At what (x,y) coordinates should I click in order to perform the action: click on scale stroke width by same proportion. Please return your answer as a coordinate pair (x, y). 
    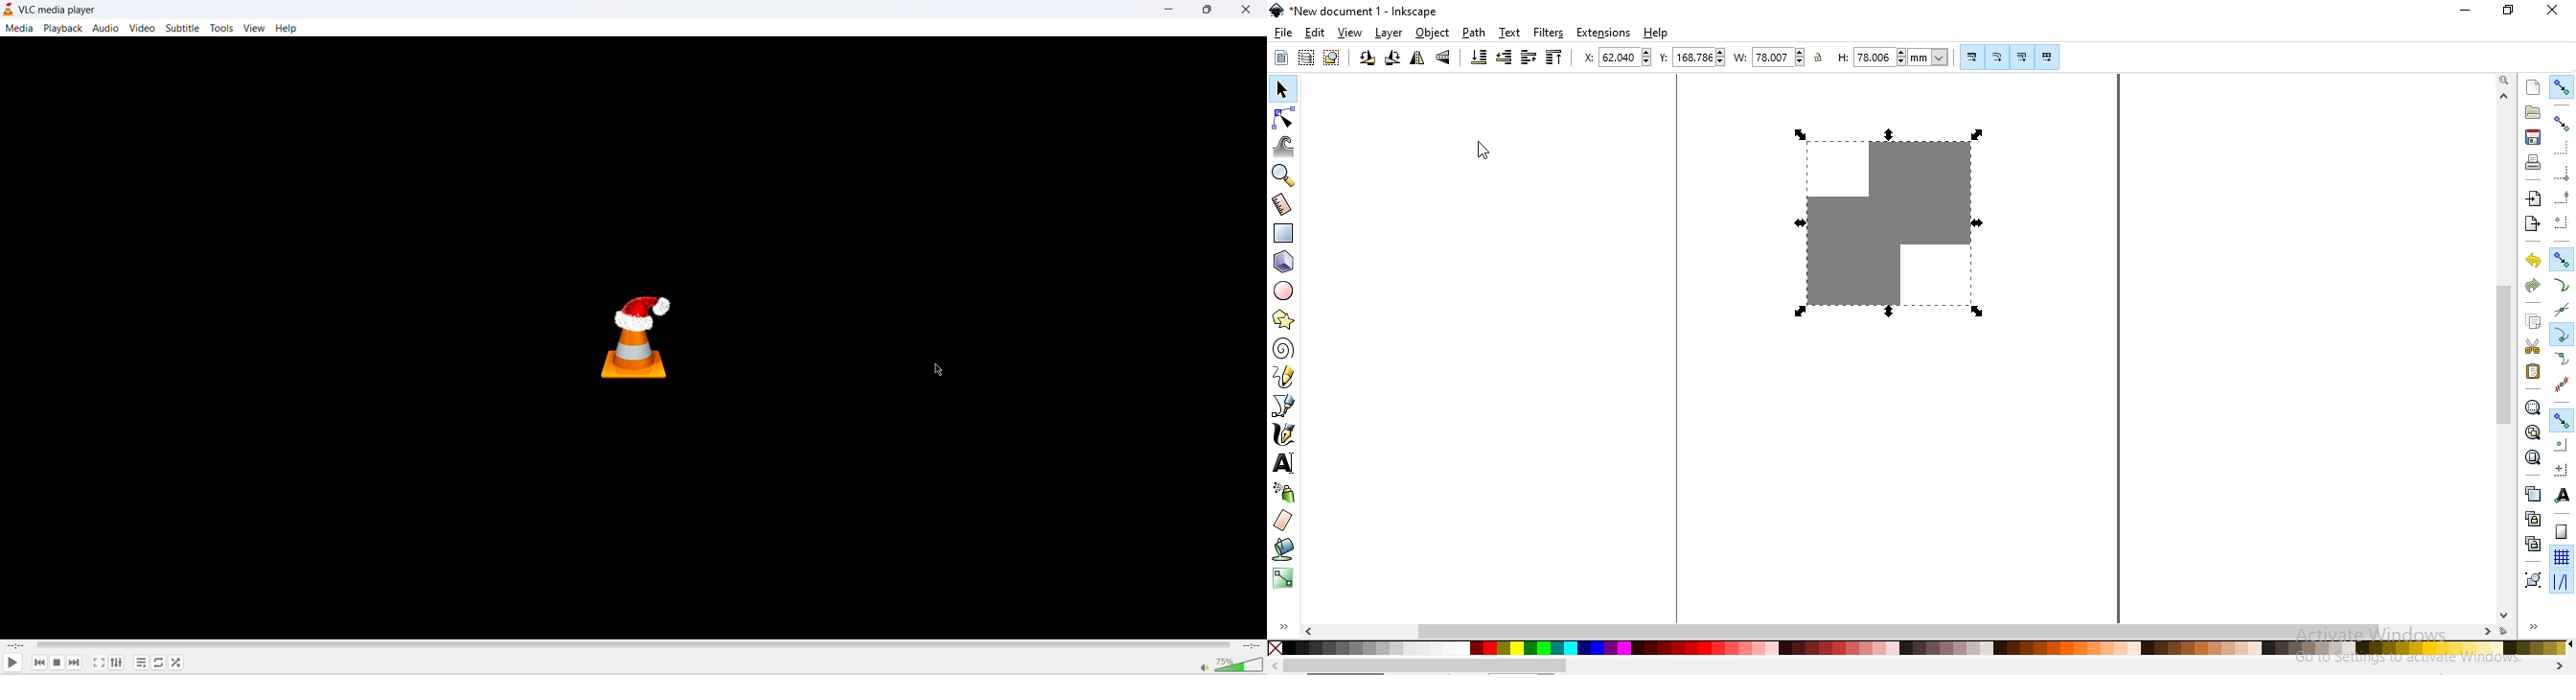
    Looking at the image, I should click on (1969, 57).